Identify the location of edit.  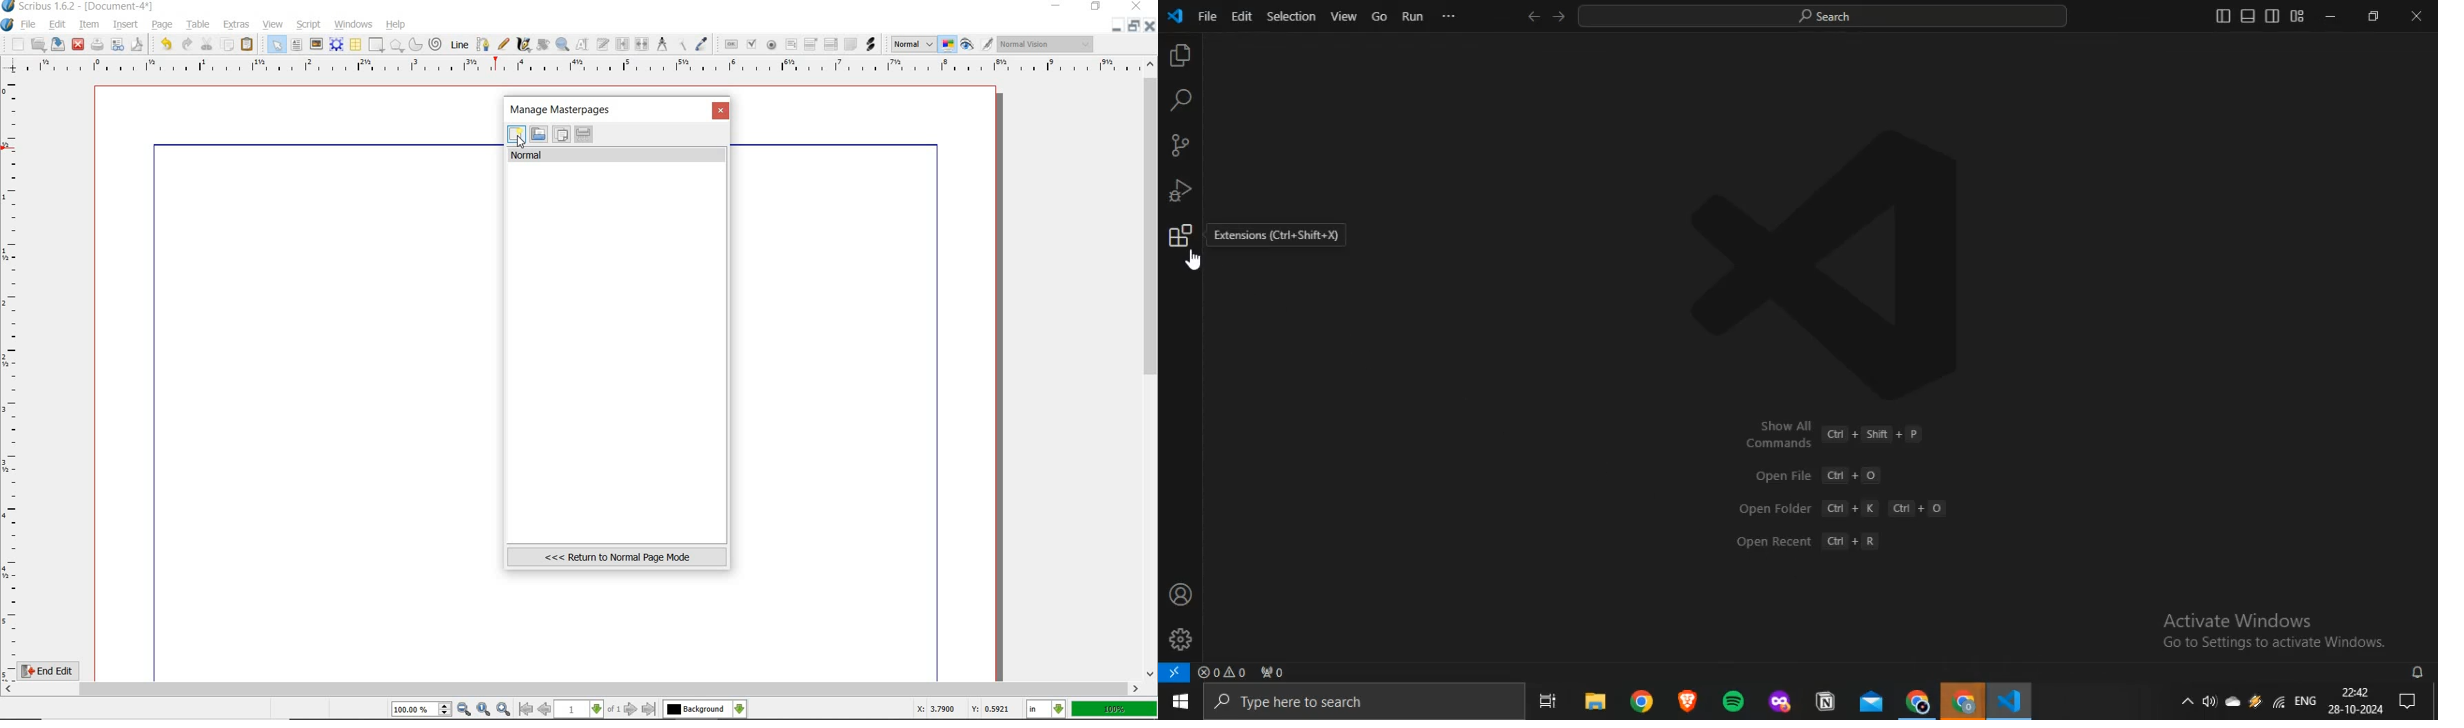
(56, 26).